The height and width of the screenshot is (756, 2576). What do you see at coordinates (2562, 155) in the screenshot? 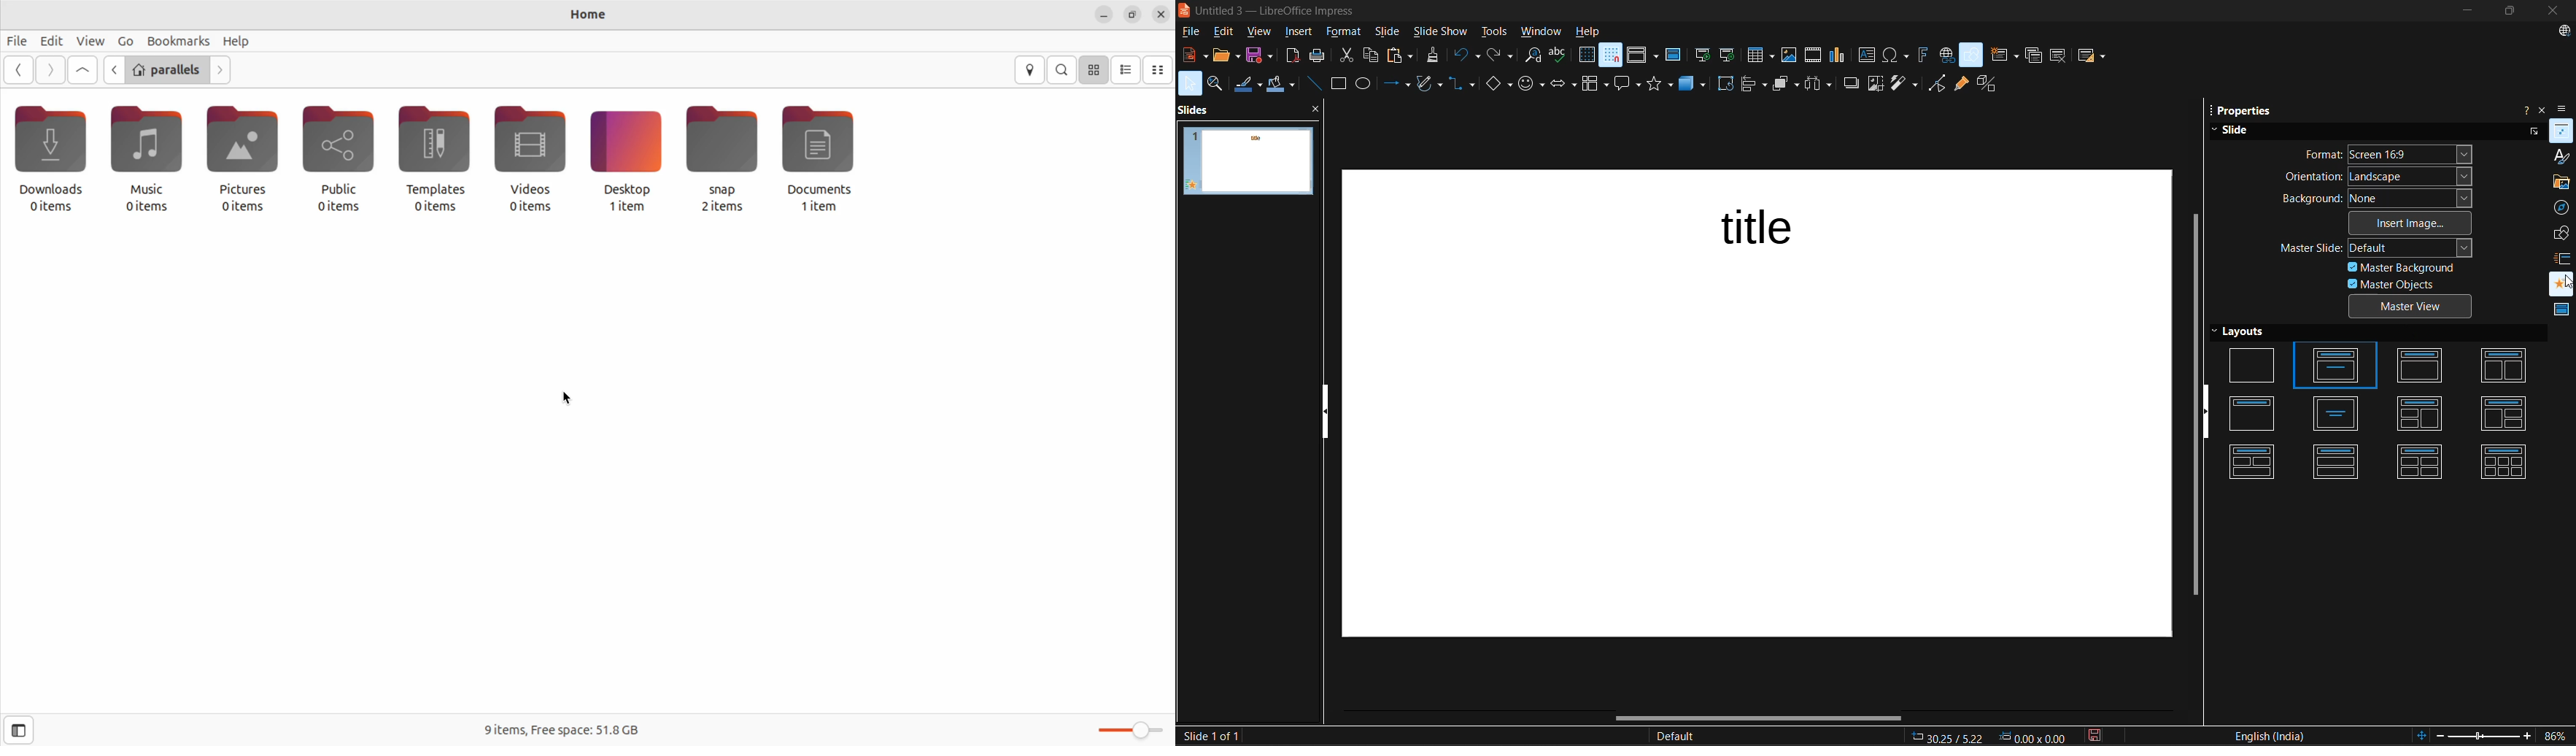
I see `styles` at bounding box center [2562, 155].